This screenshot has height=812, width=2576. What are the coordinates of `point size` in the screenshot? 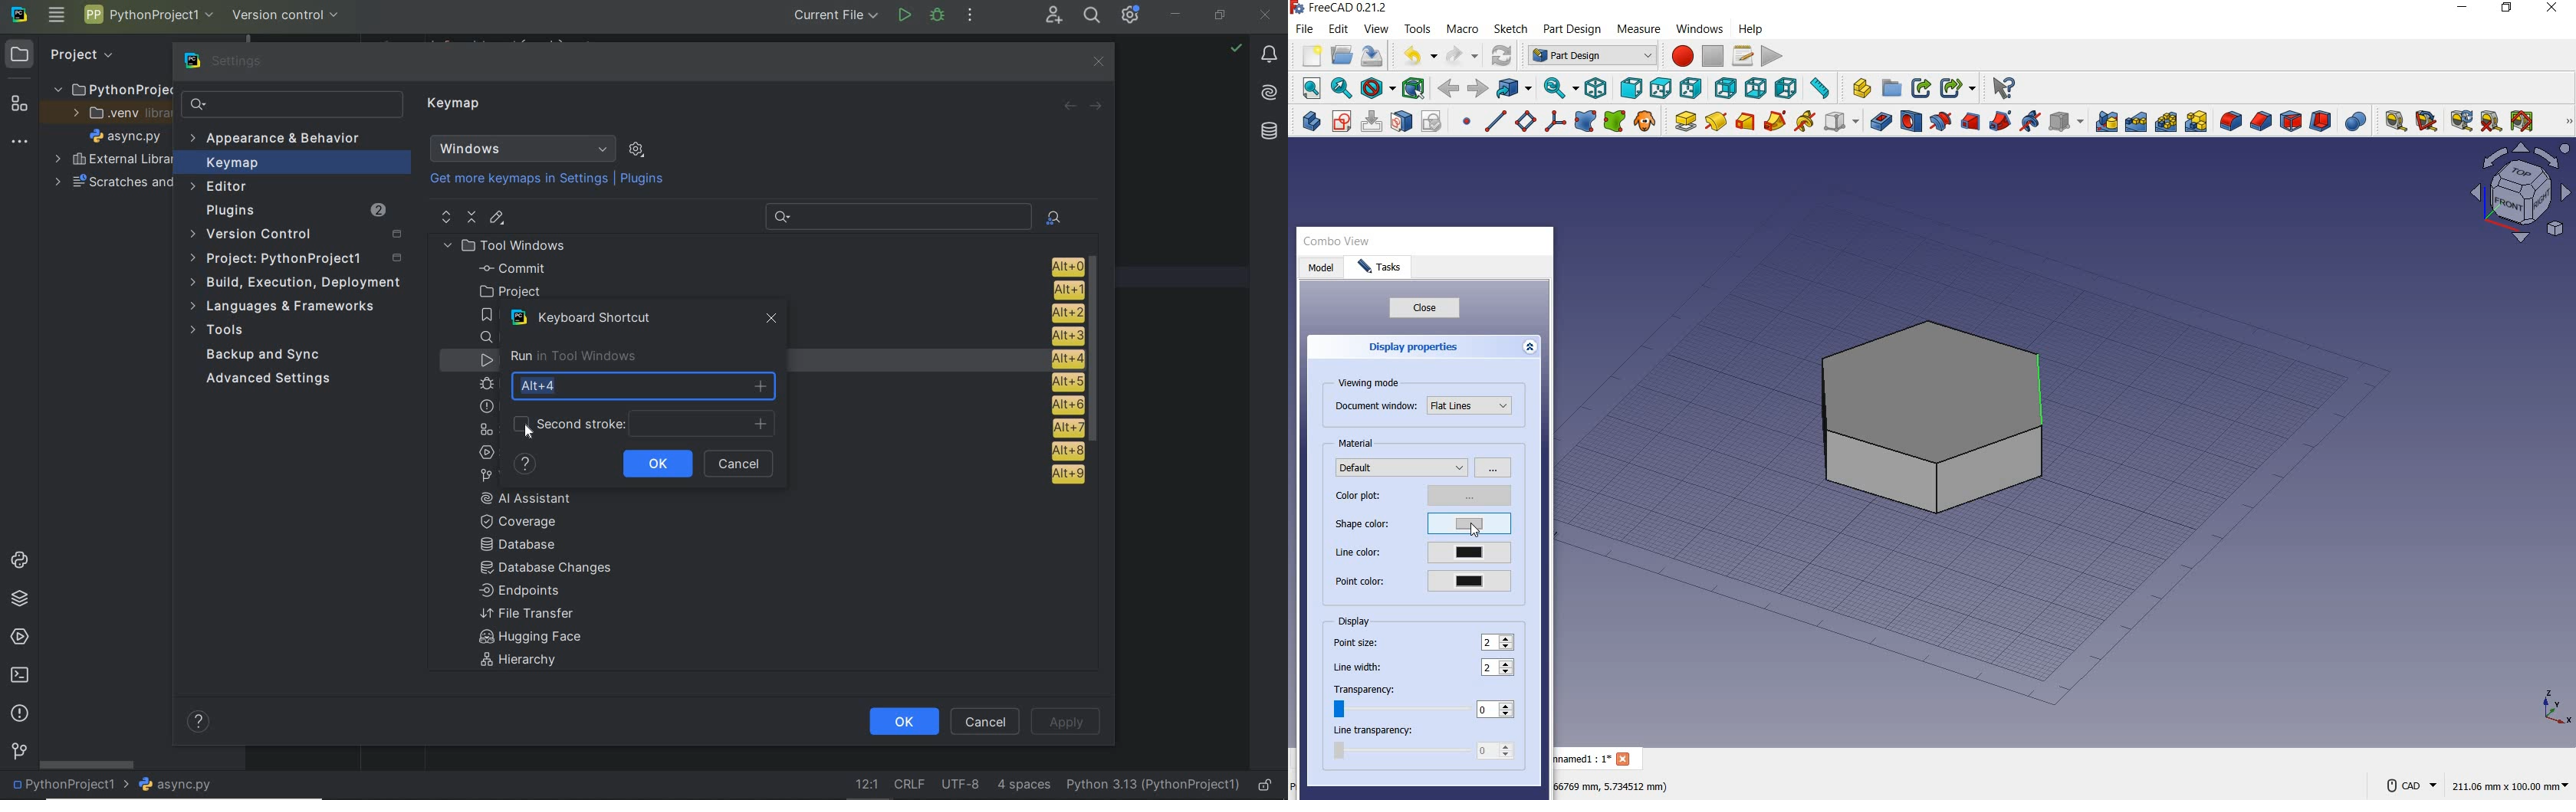 It's located at (1374, 643).